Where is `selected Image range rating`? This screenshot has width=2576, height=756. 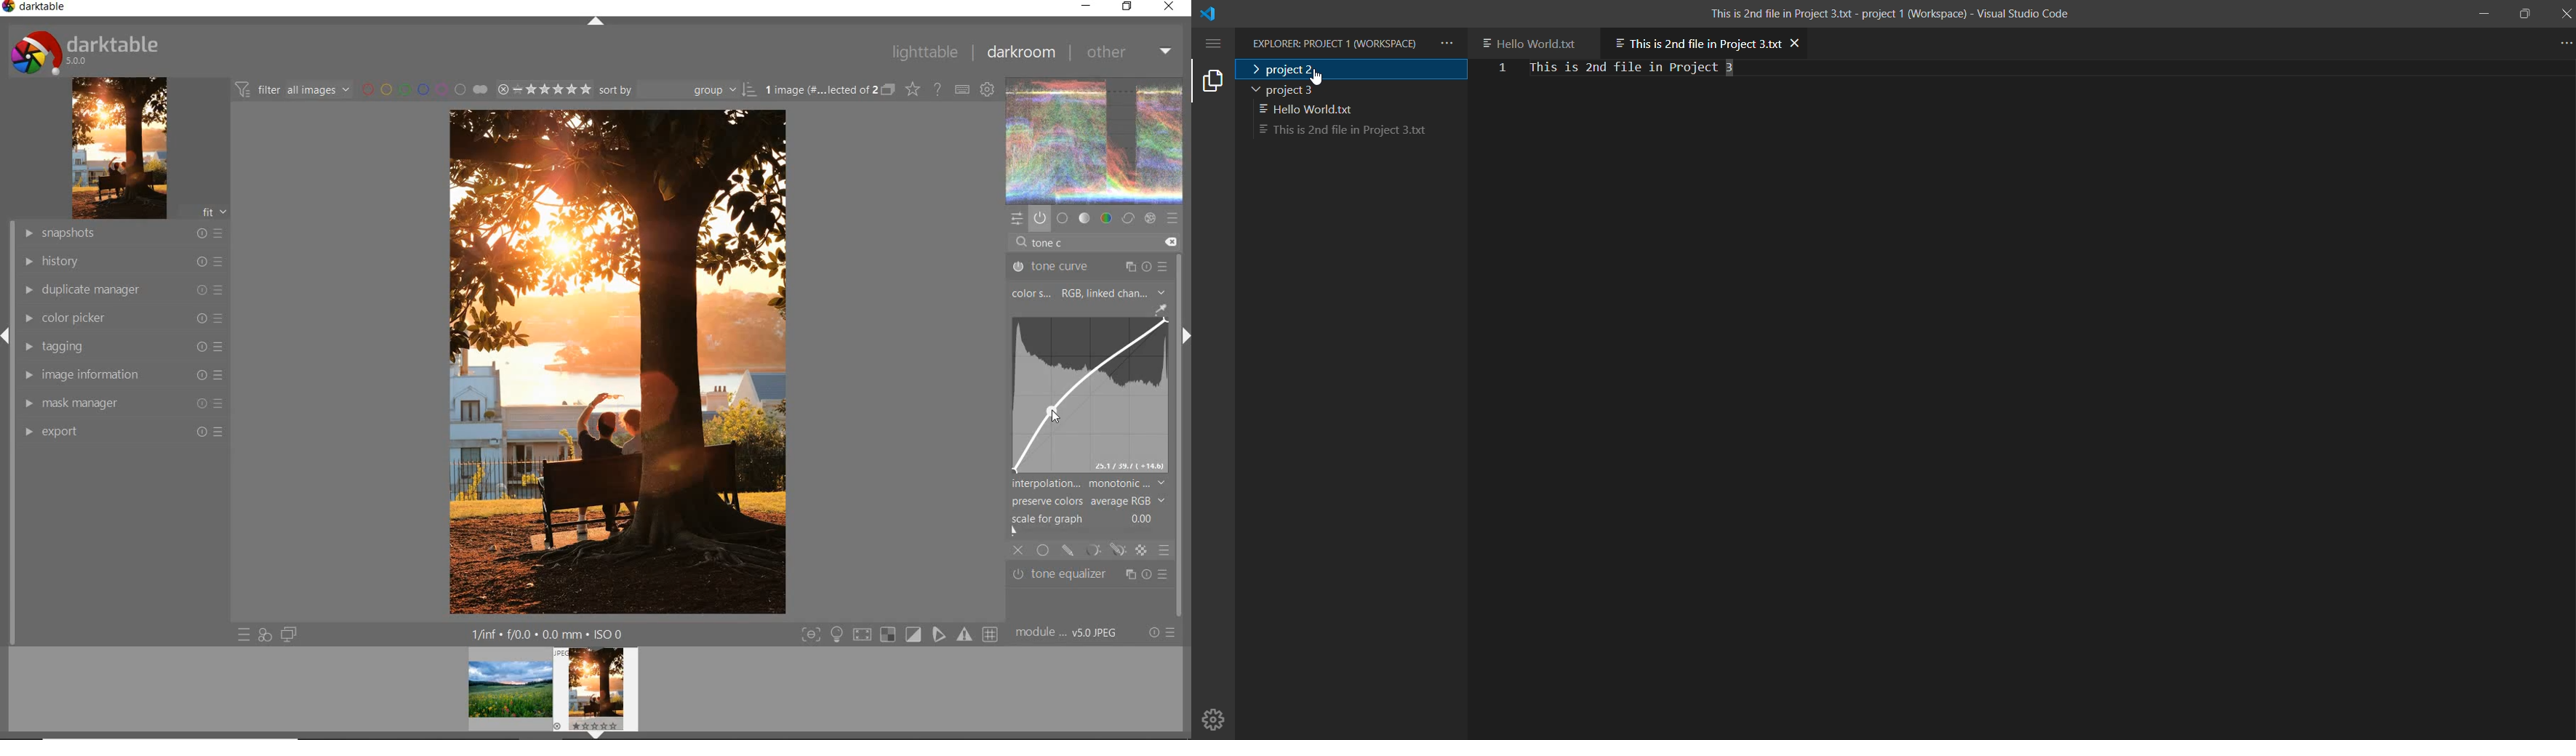 selected Image range rating is located at coordinates (544, 91).